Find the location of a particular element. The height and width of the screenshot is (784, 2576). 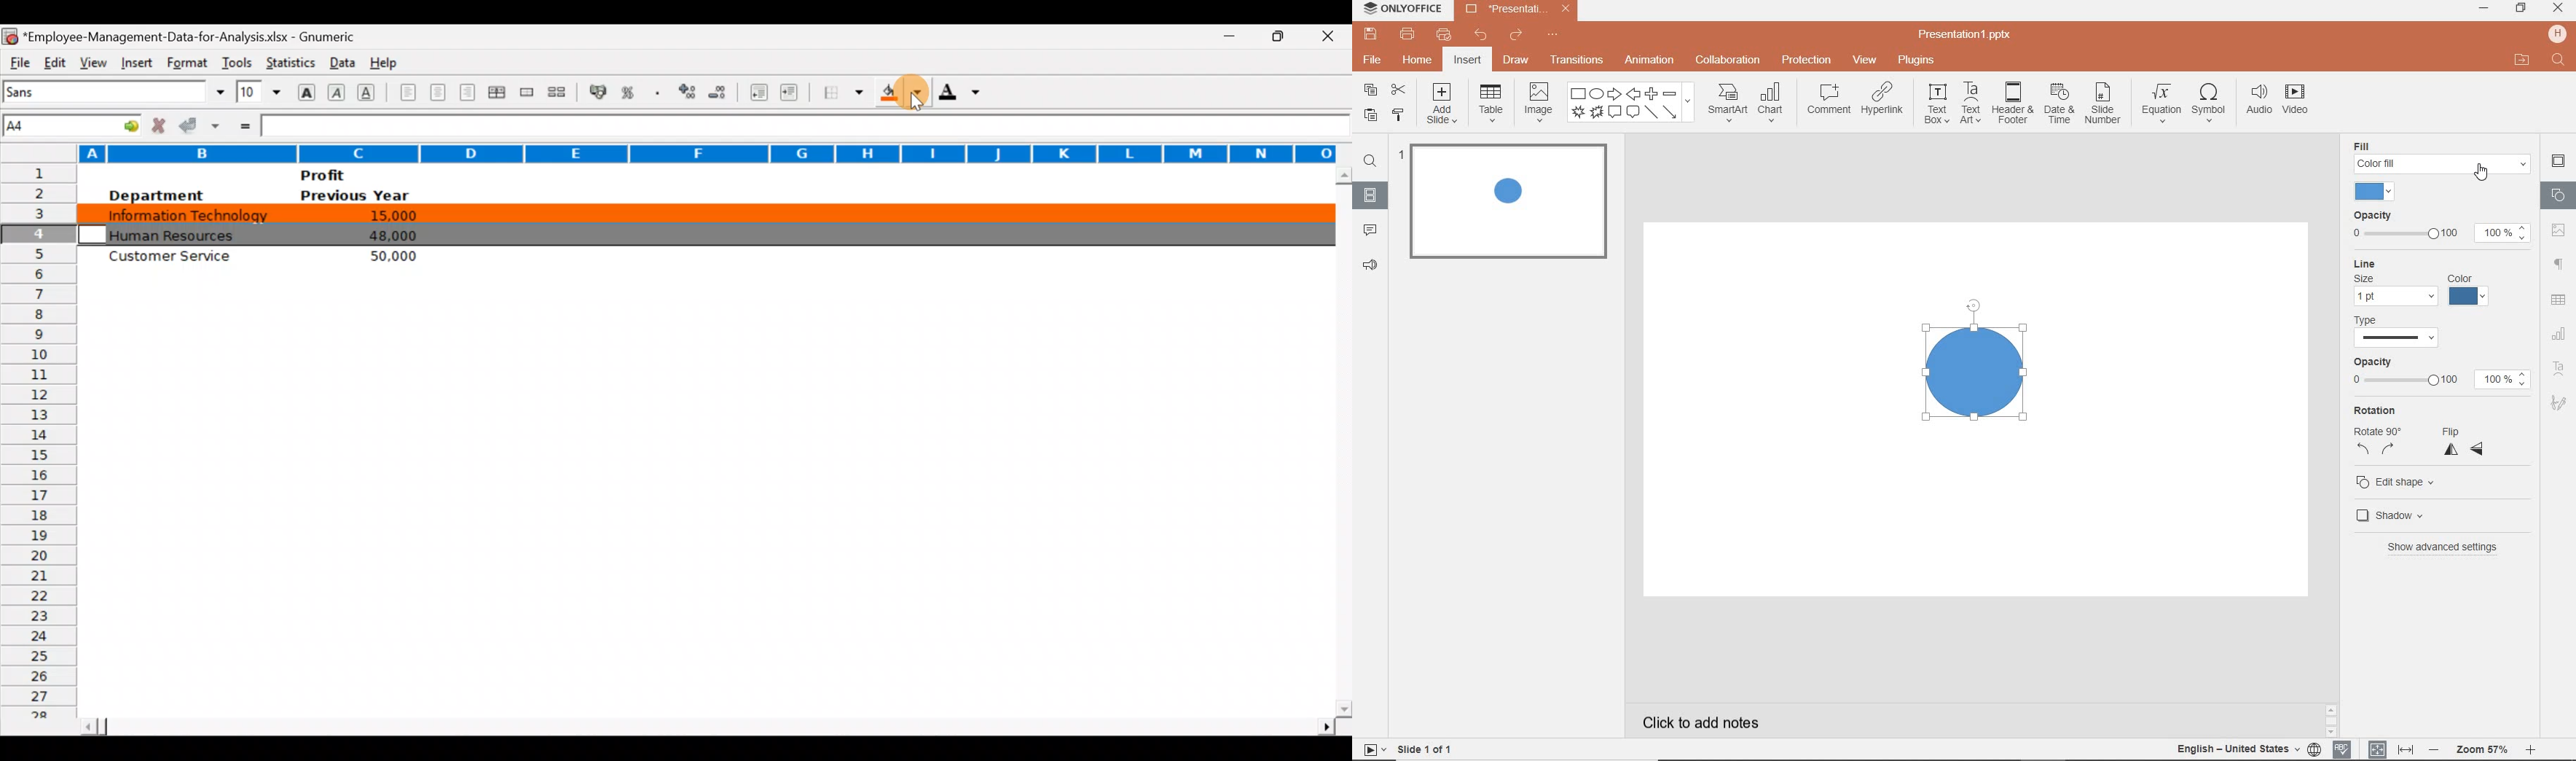

feedback & support is located at coordinates (1369, 267).